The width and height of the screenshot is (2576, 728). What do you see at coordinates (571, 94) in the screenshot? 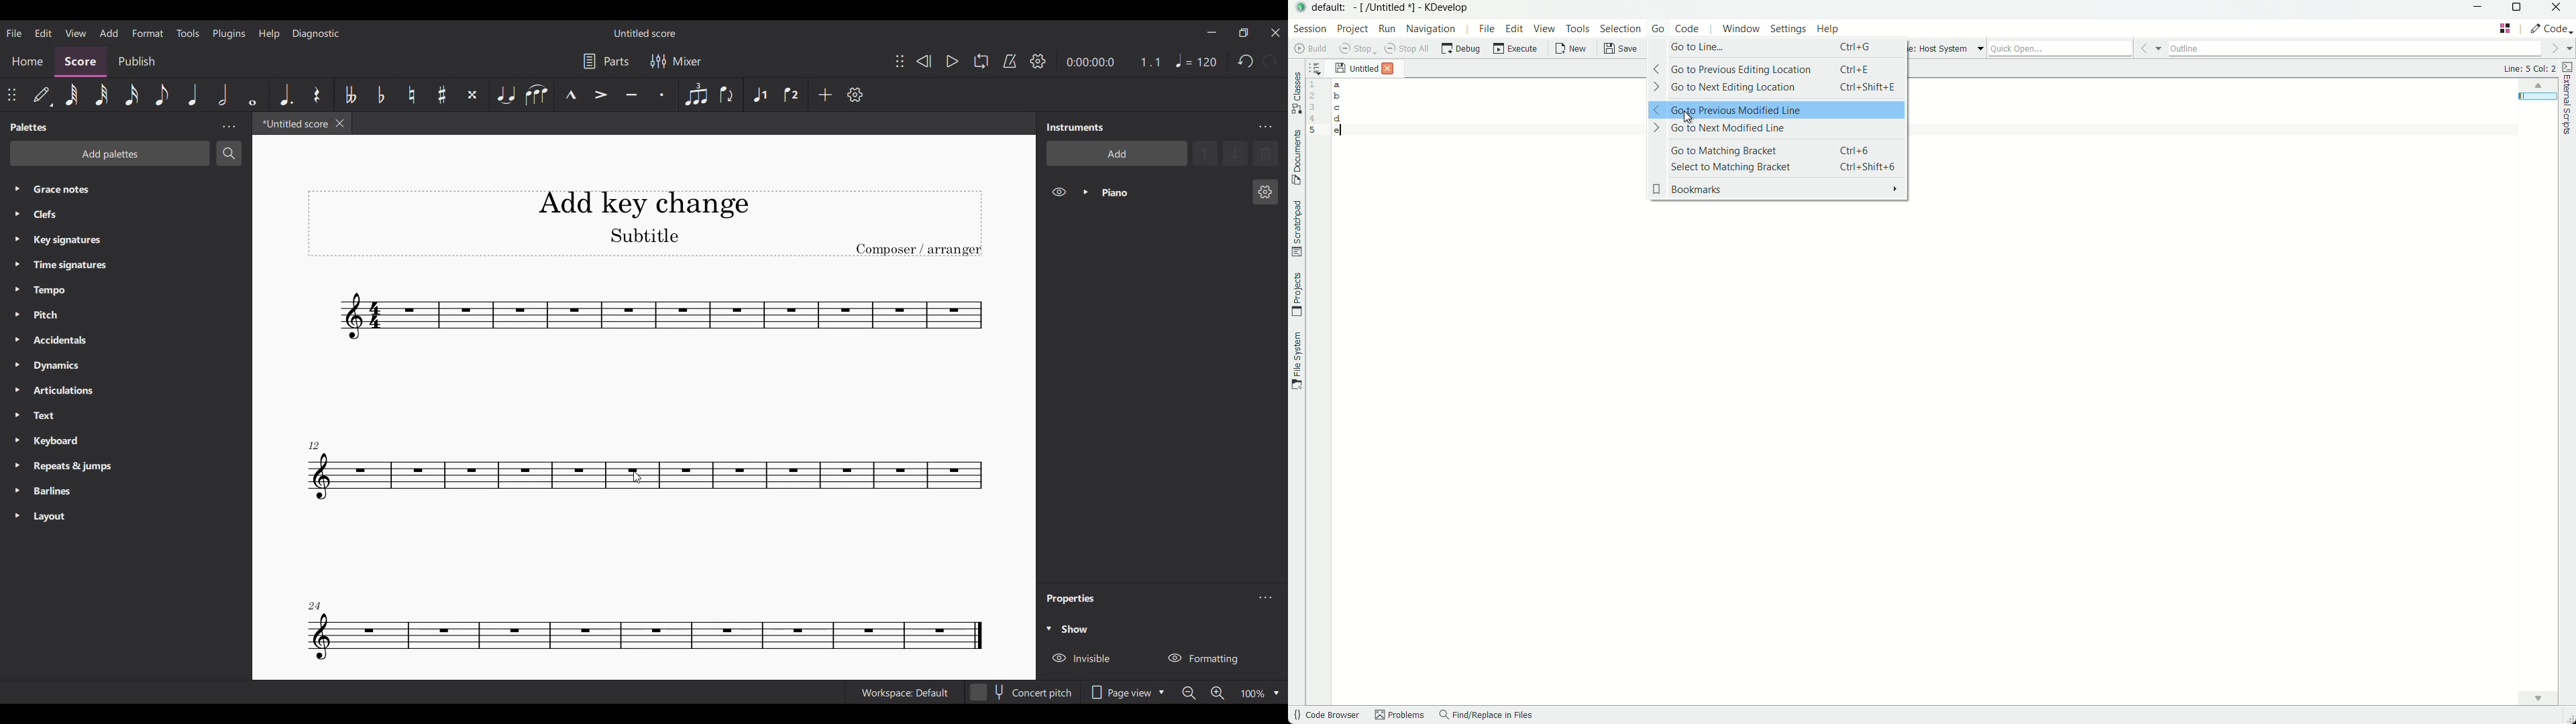
I see `Marcato` at bounding box center [571, 94].